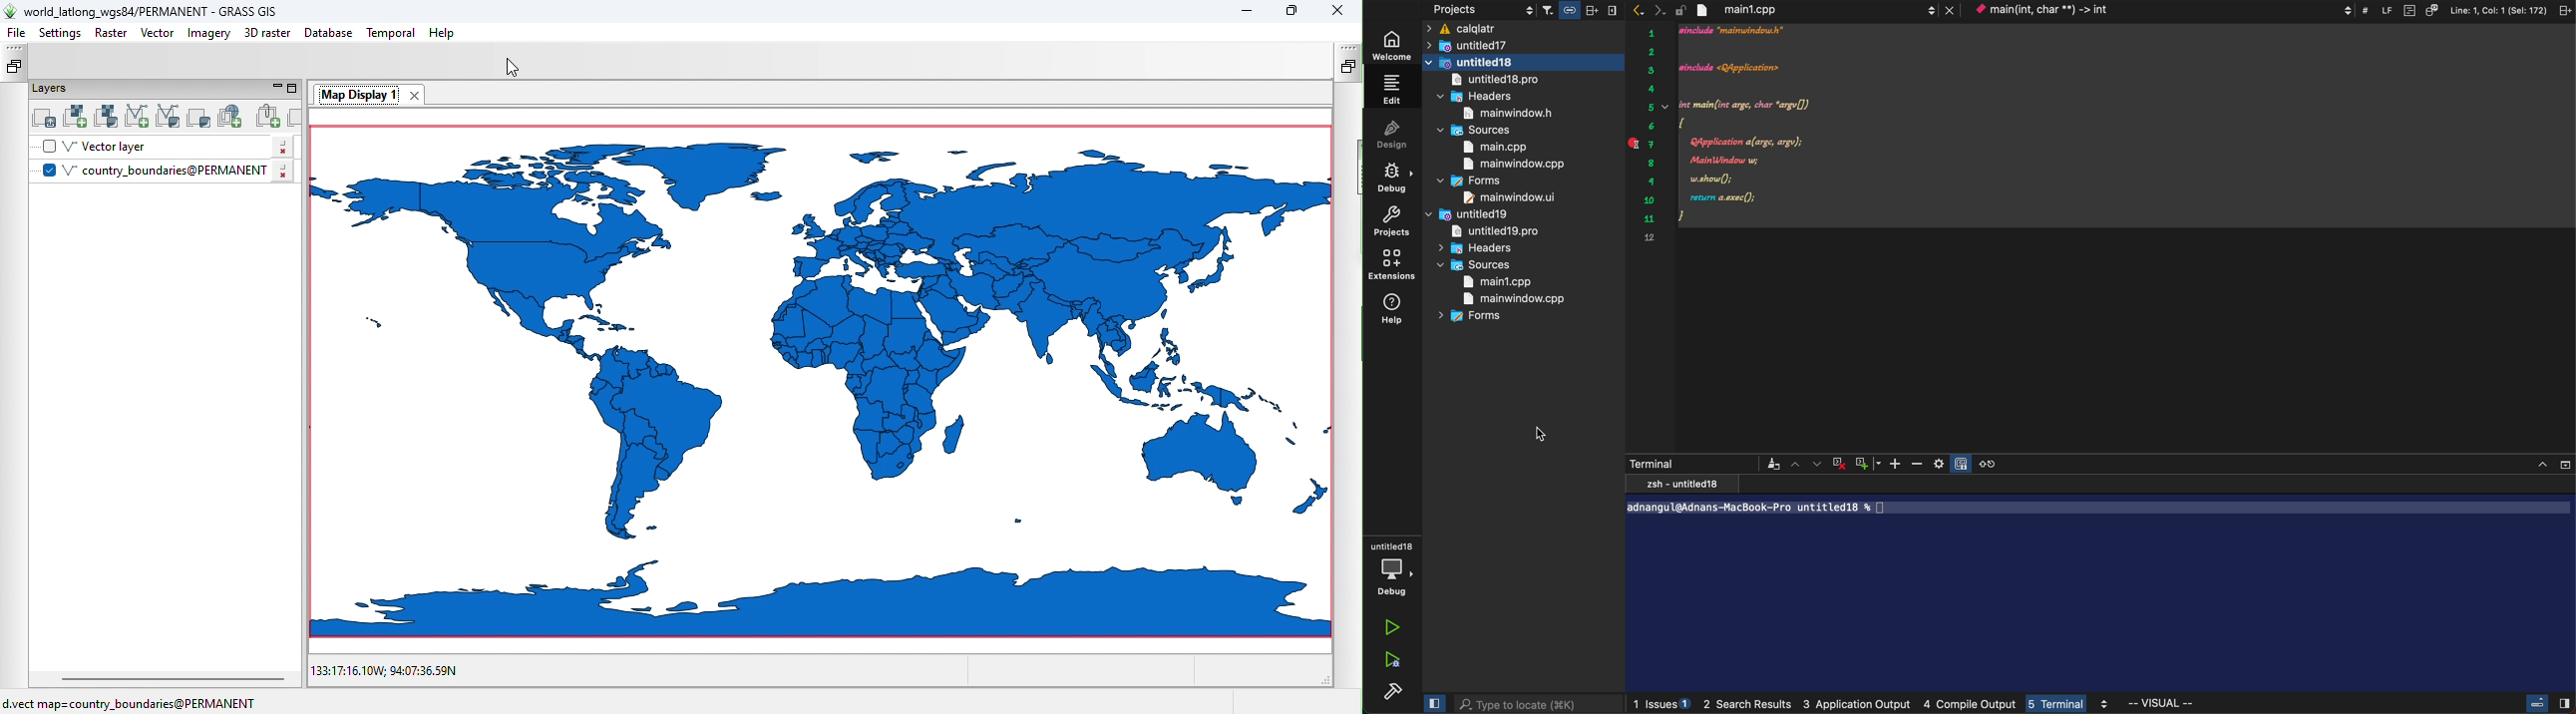  What do you see at coordinates (1543, 9) in the screenshot?
I see `filters` at bounding box center [1543, 9].